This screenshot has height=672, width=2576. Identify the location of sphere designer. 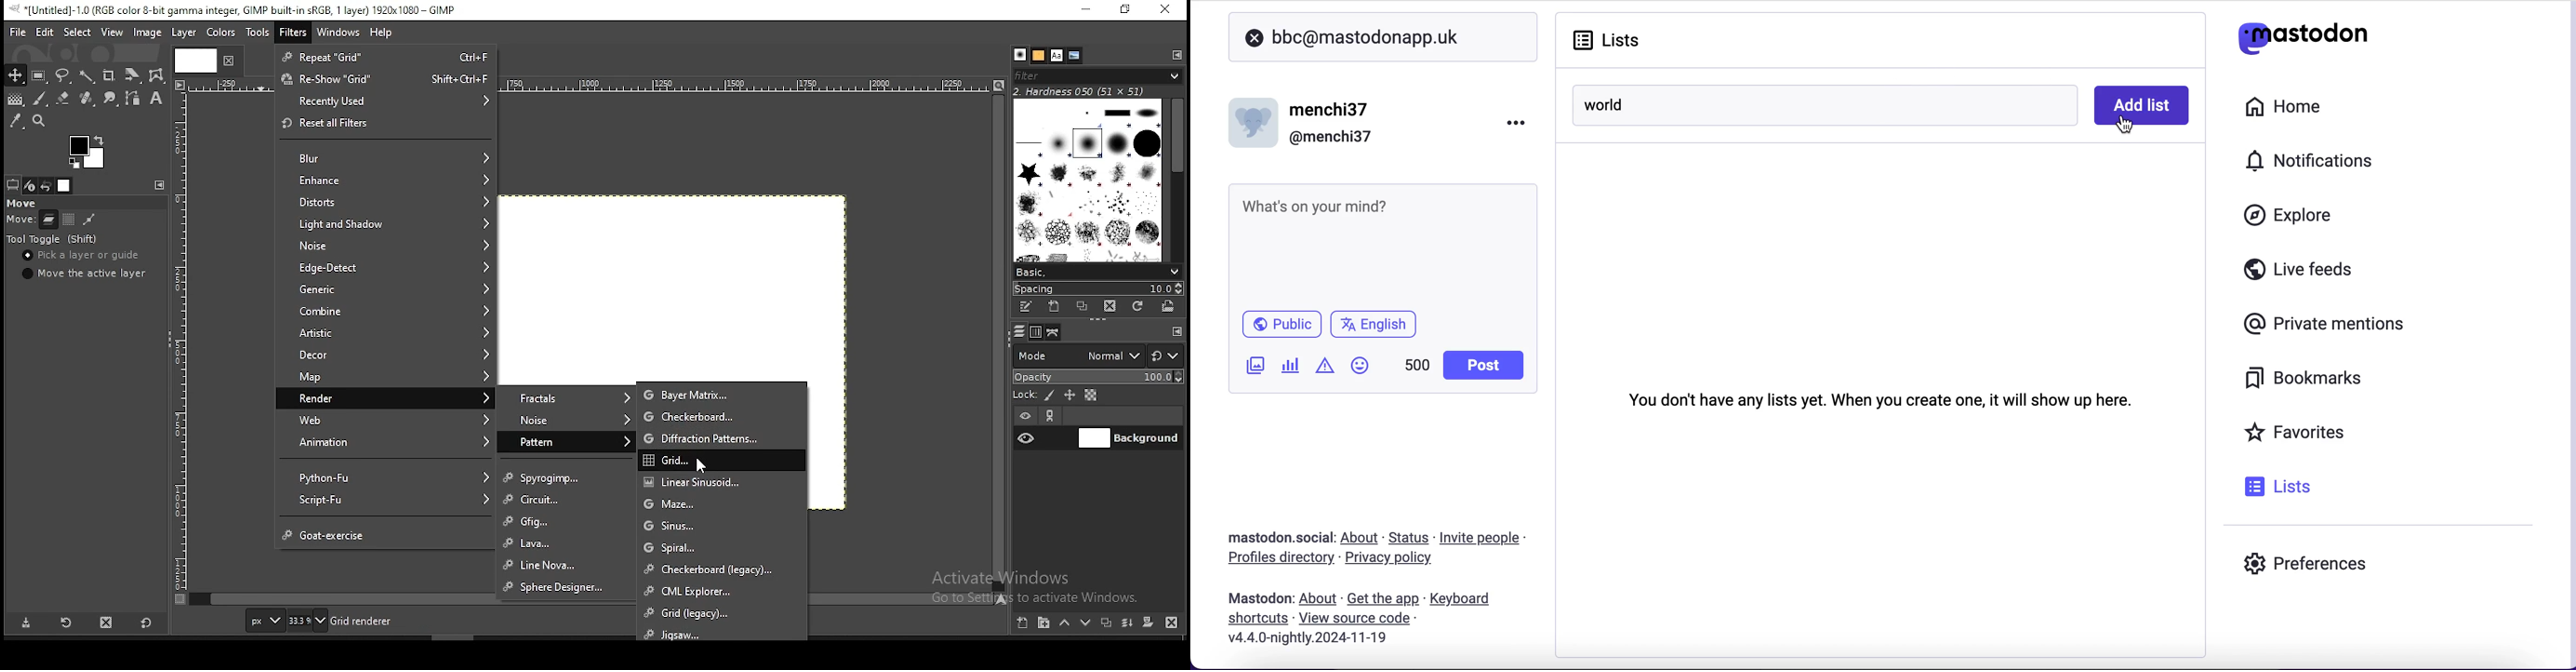
(567, 588).